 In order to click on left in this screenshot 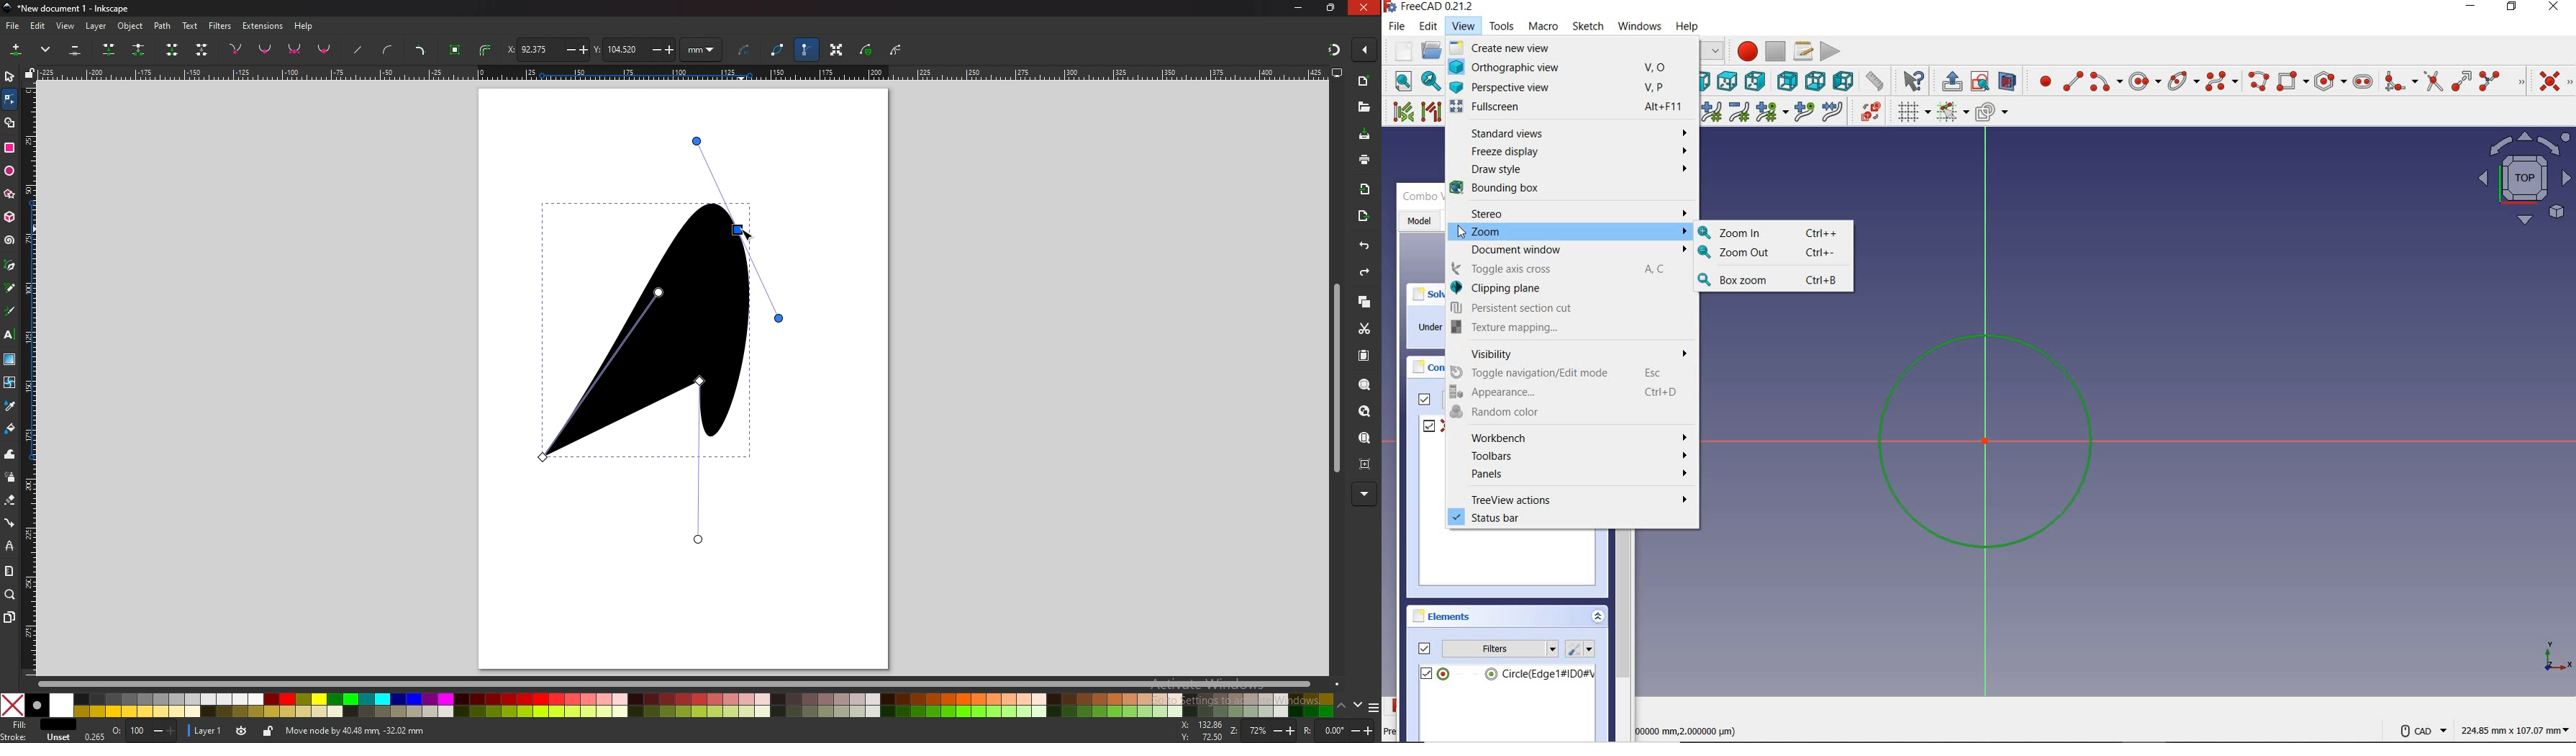, I will do `click(1842, 80)`.